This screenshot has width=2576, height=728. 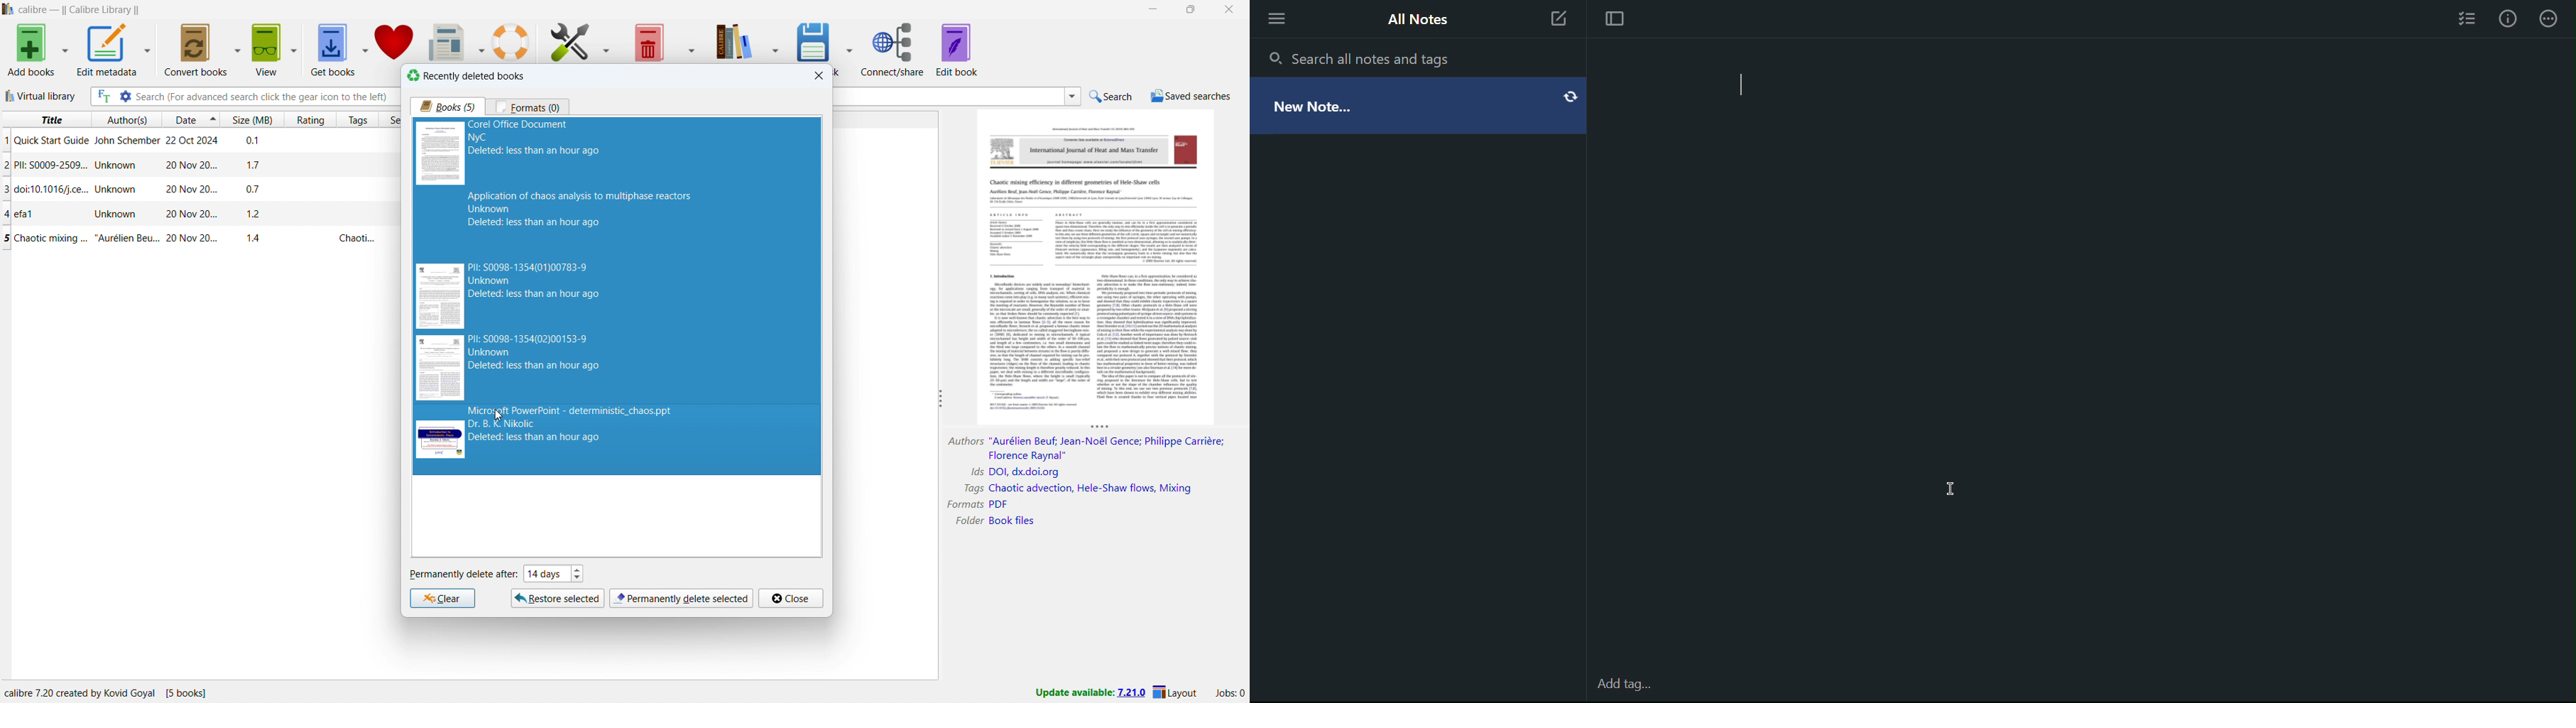 What do you see at coordinates (64, 49) in the screenshot?
I see `add books options` at bounding box center [64, 49].